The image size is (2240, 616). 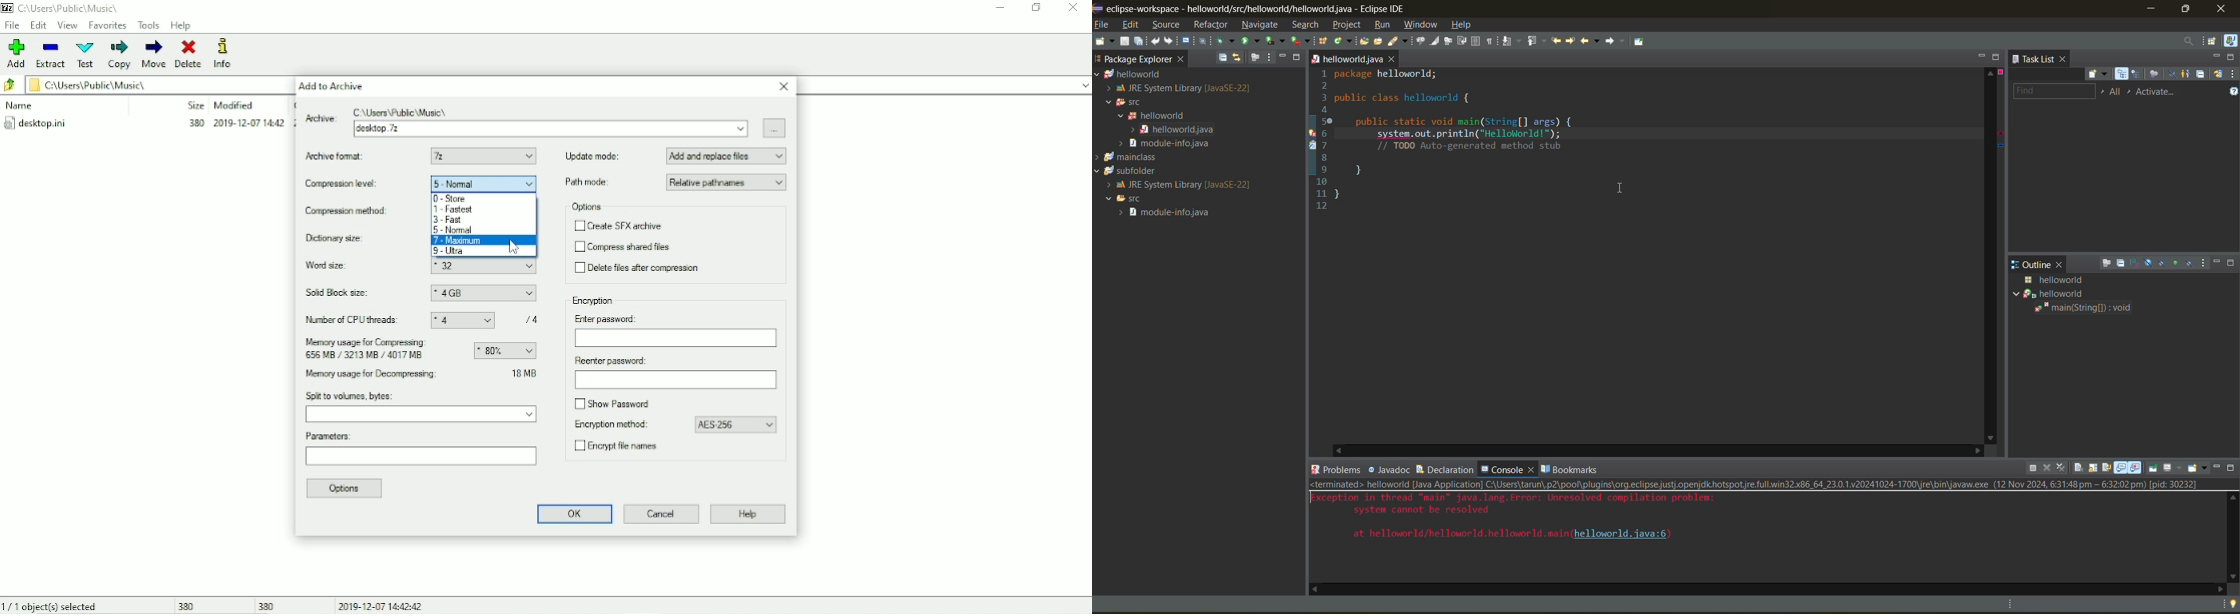 What do you see at coordinates (1169, 41) in the screenshot?
I see `redo` at bounding box center [1169, 41].